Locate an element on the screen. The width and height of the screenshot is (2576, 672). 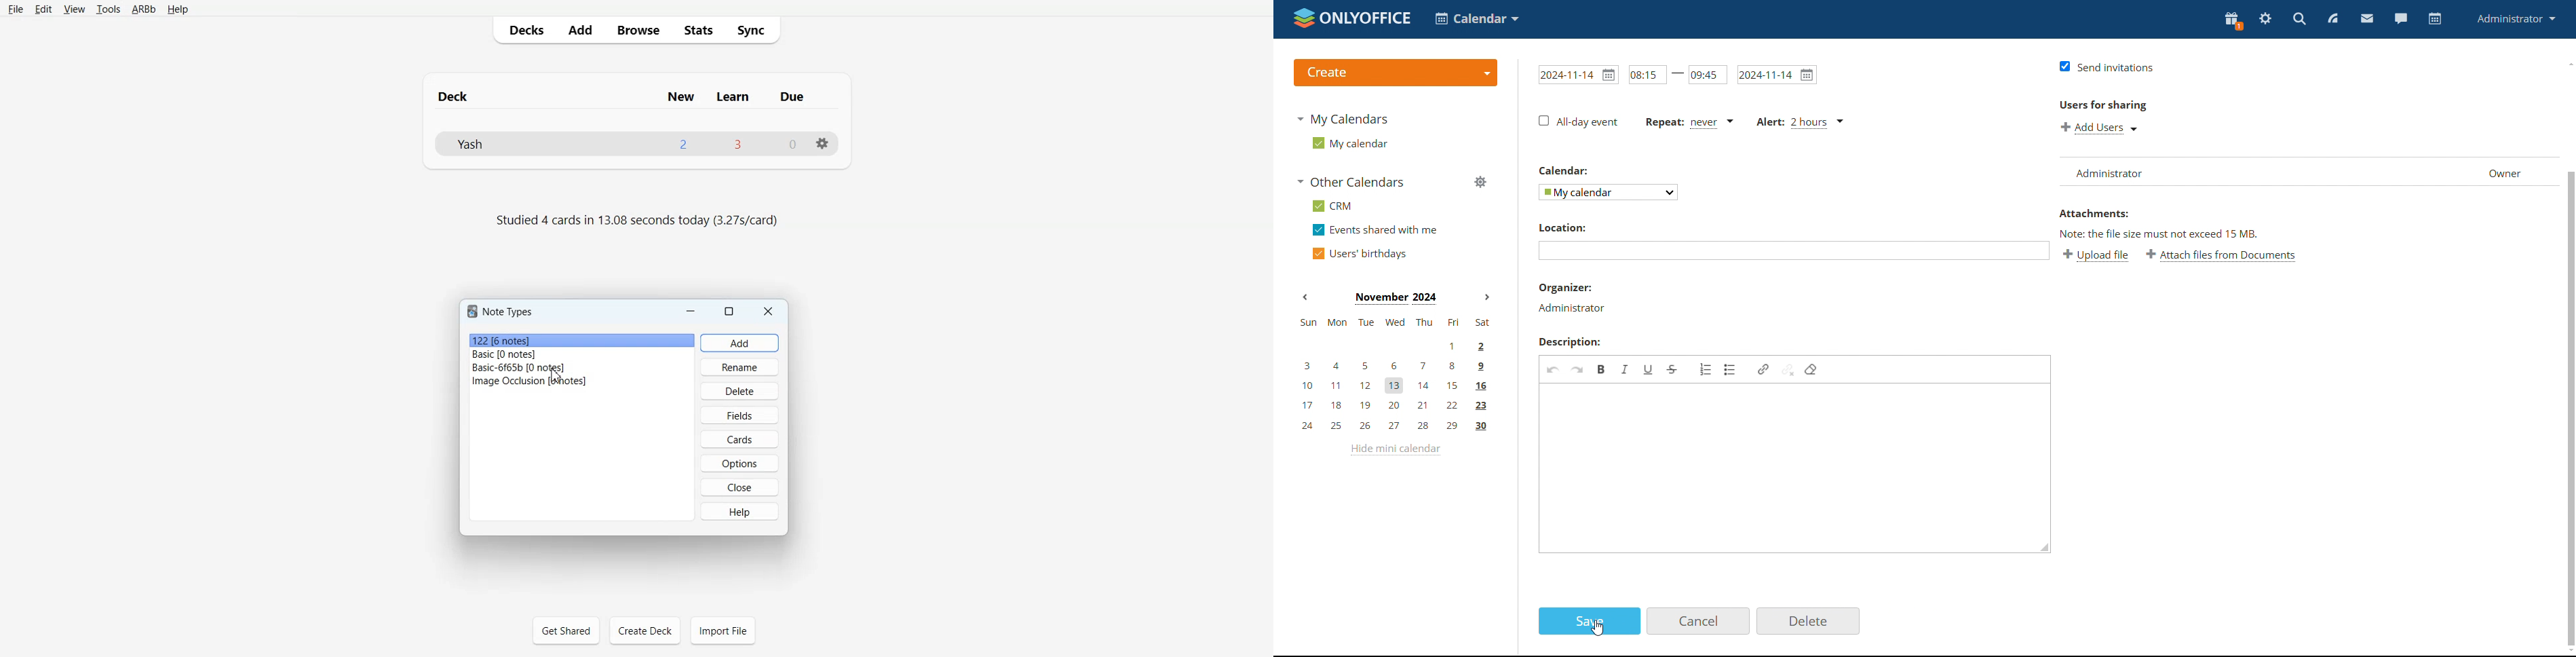
Basic is located at coordinates (582, 368).